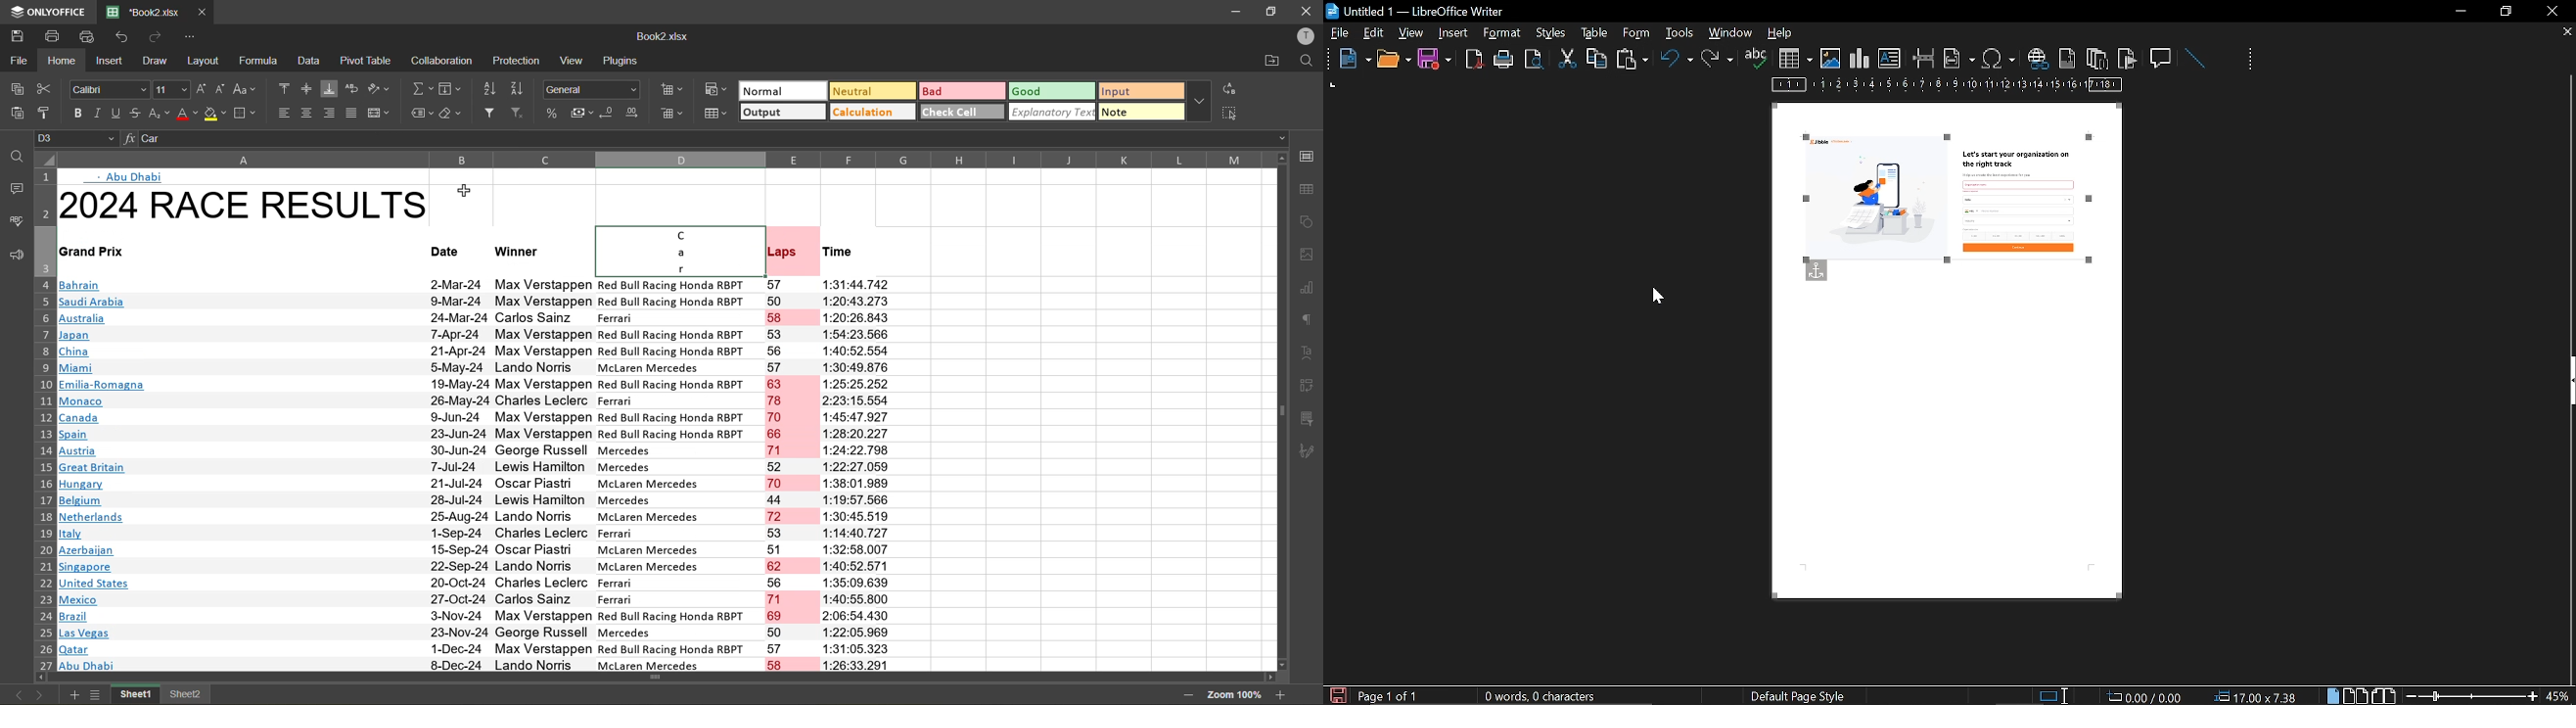 The image size is (2576, 728). I want to click on side bar menu, so click(2568, 381).